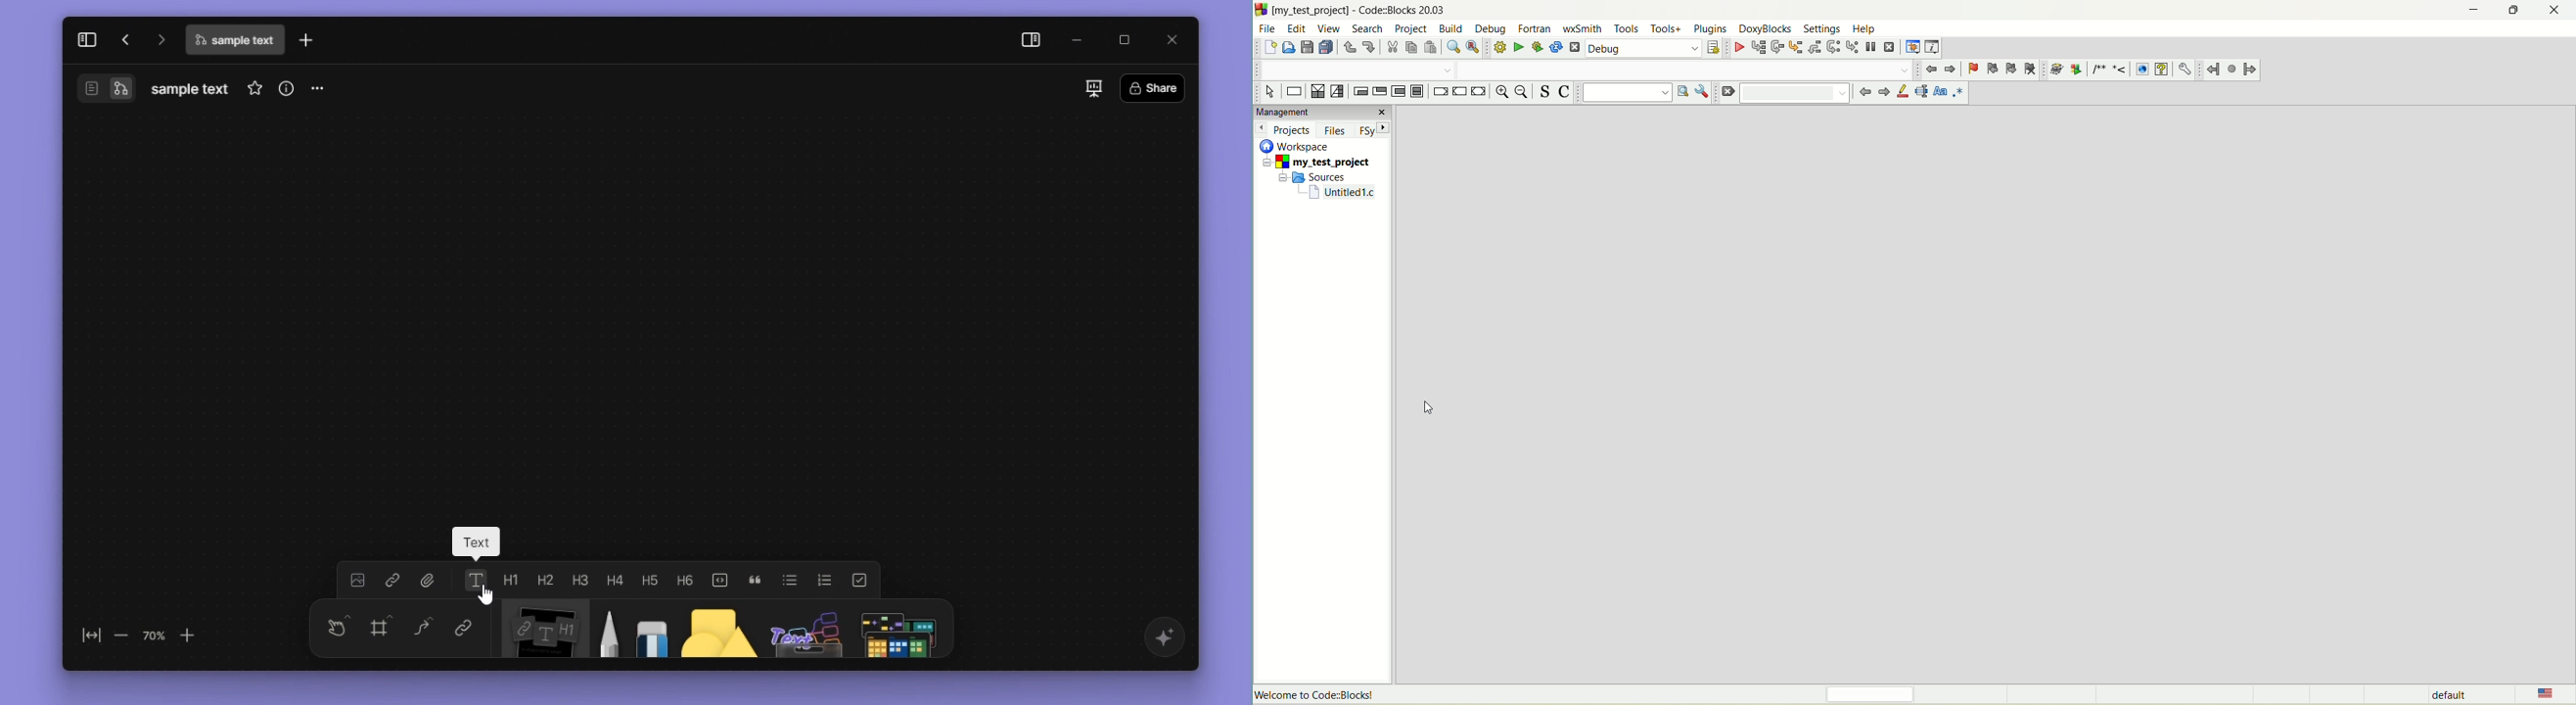  Describe the element at coordinates (1991, 69) in the screenshot. I see `previous bookmark` at that location.